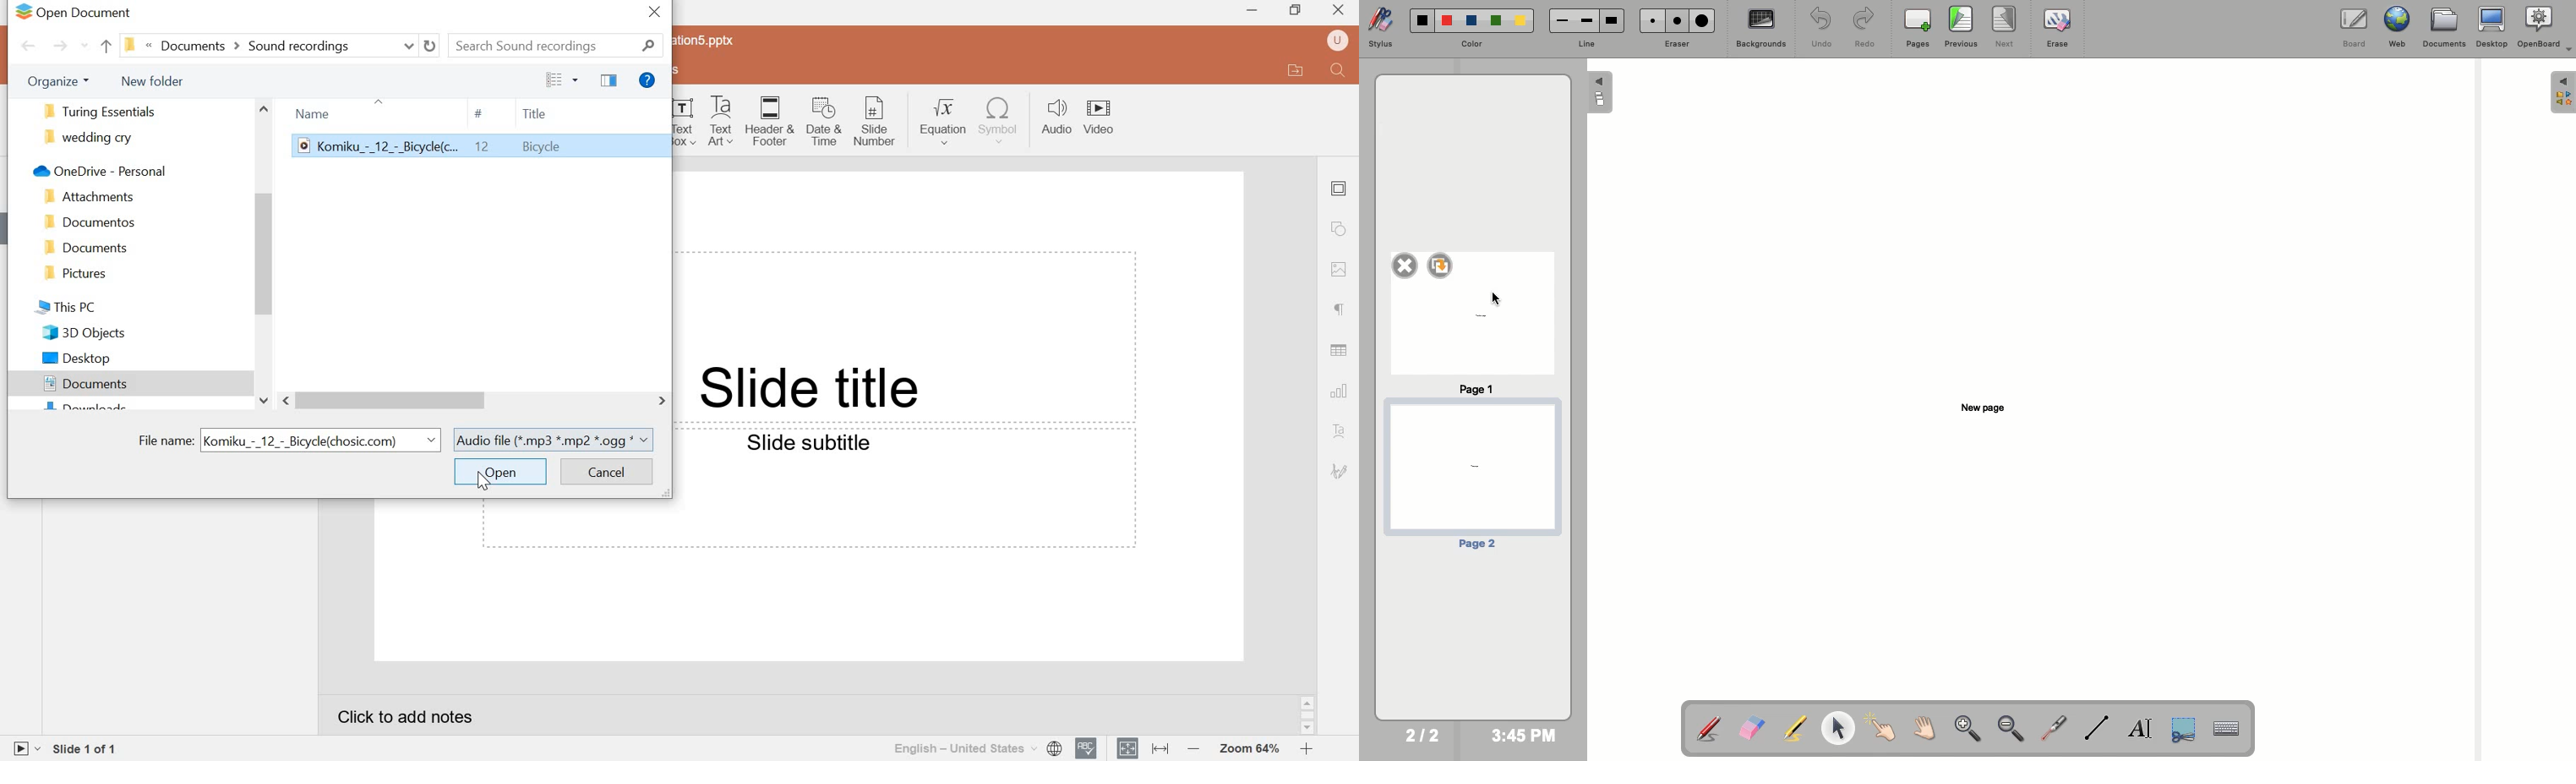 Image resolution: width=2576 pixels, height=784 pixels. What do you see at coordinates (2057, 28) in the screenshot?
I see `Erase` at bounding box center [2057, 28].